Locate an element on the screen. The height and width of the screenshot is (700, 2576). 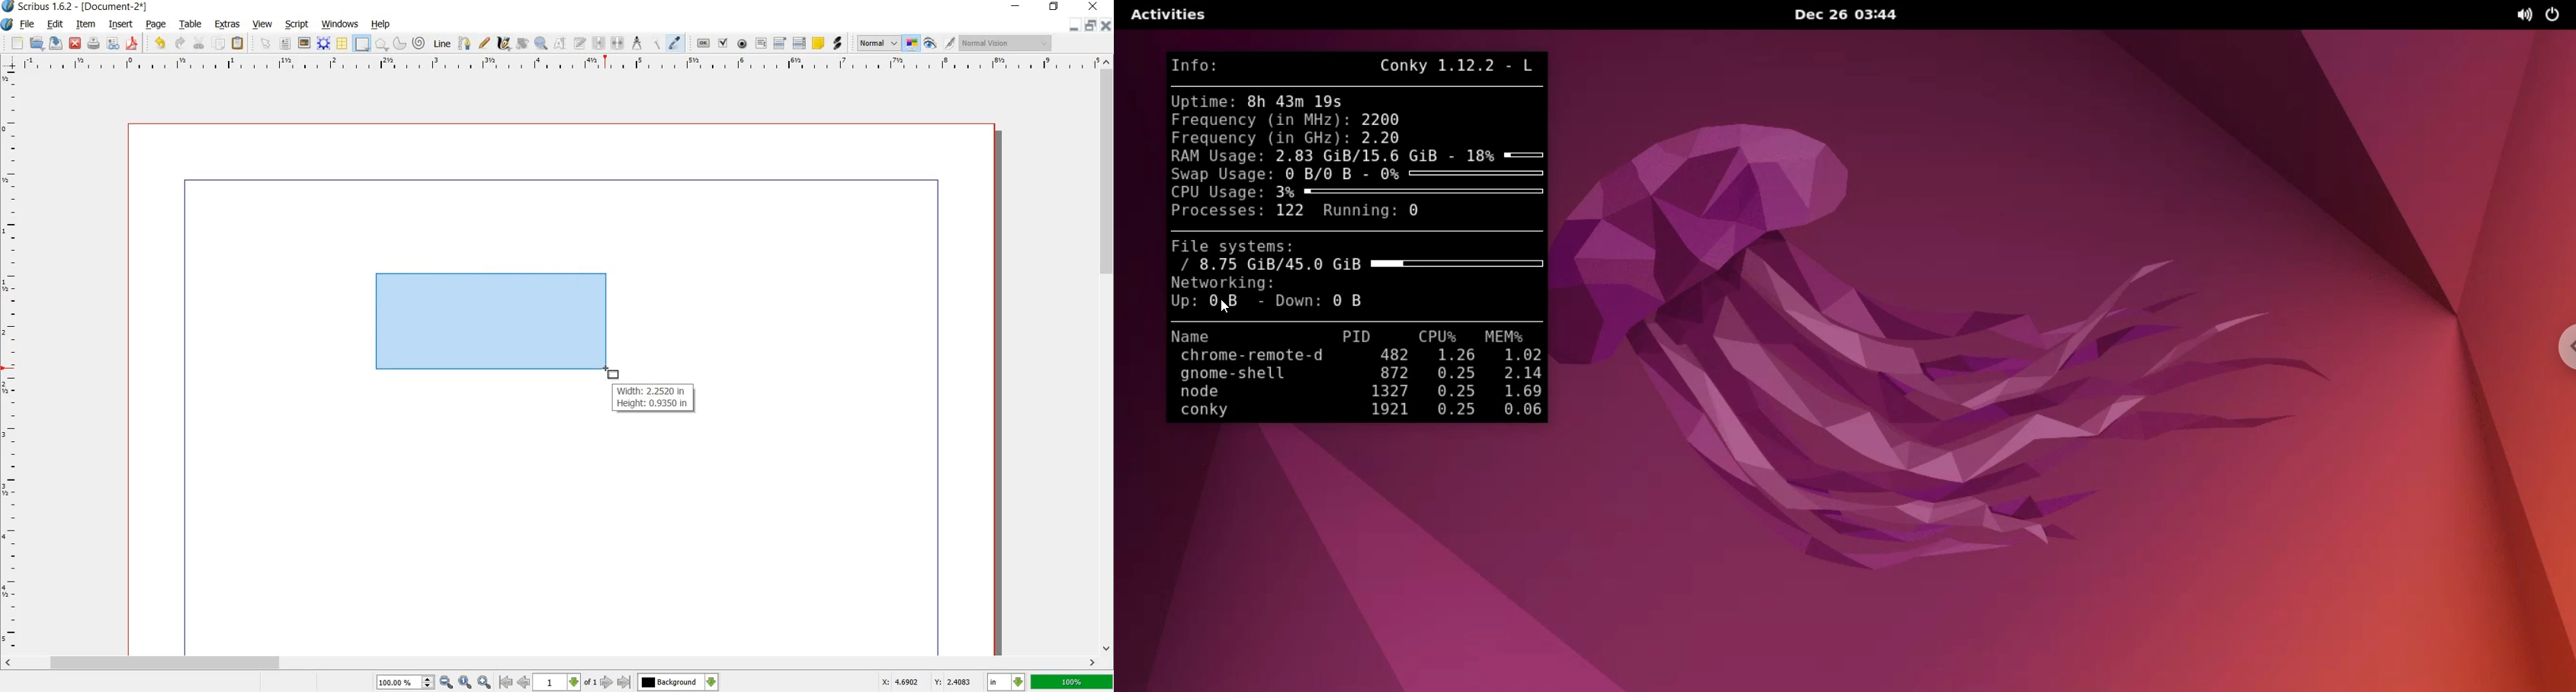
INSERT is located at coordinates (121, 25).